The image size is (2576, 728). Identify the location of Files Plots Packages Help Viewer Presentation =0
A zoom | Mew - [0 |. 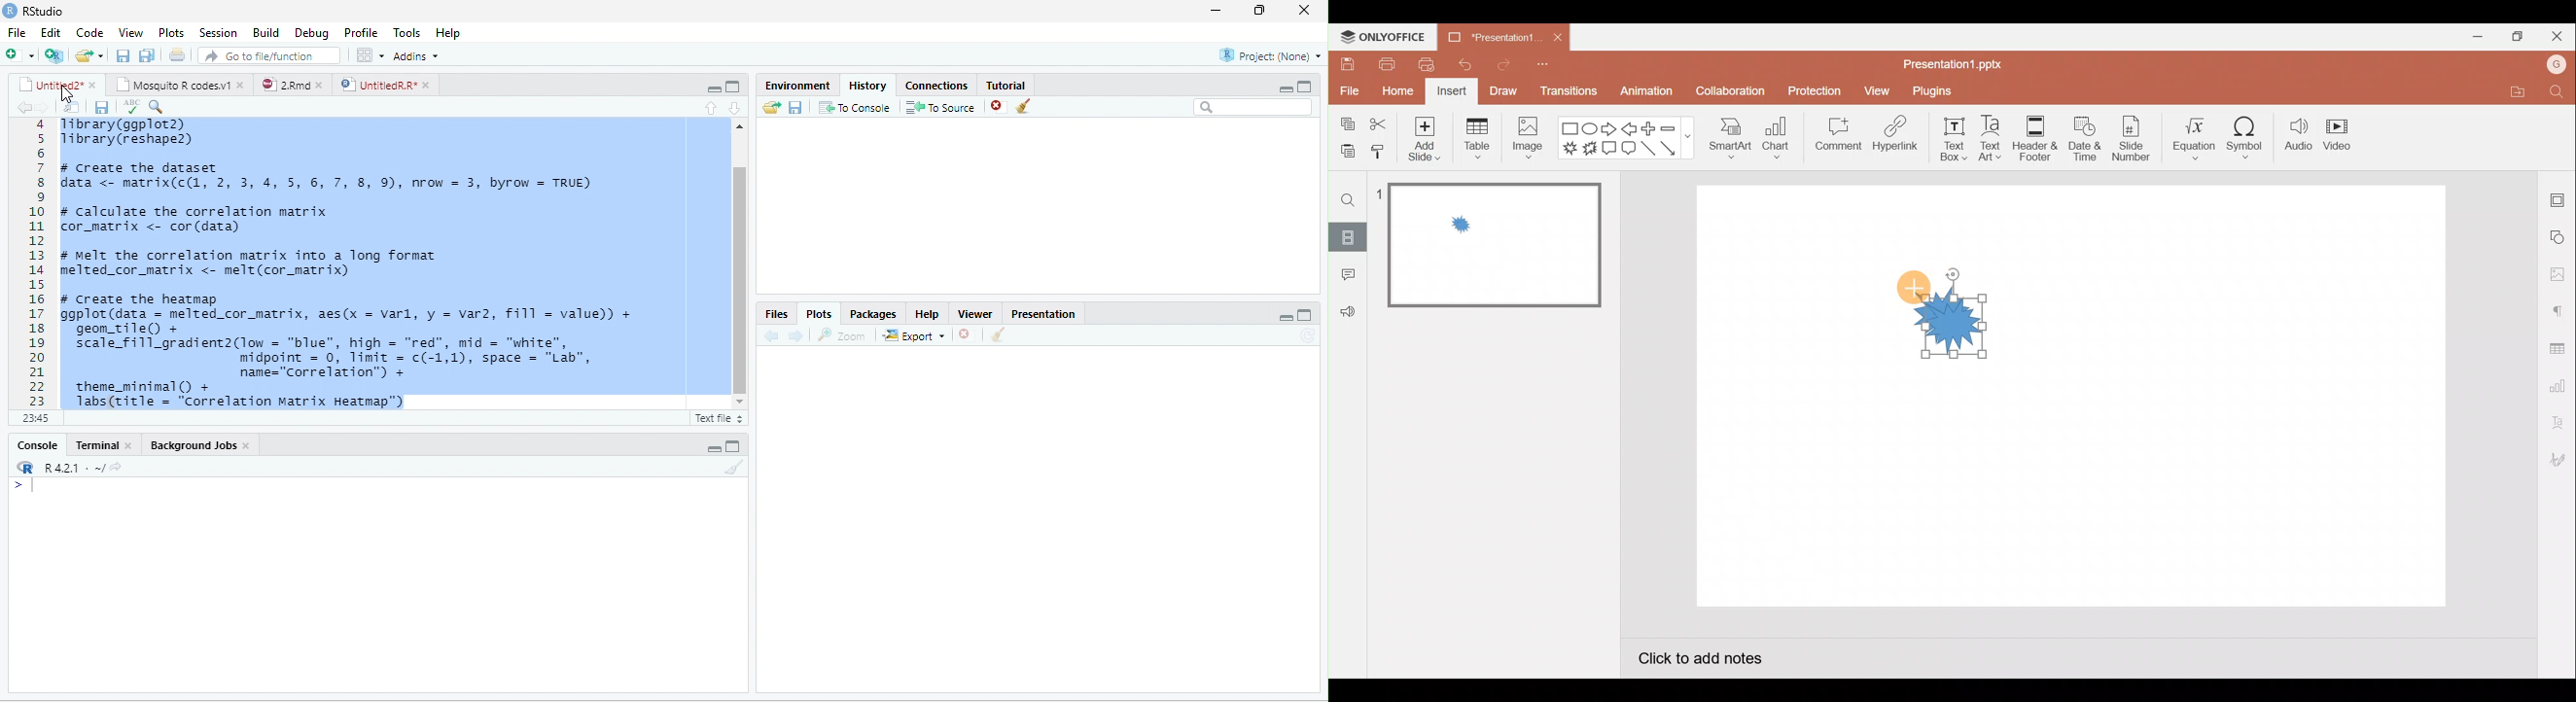
(348, 263).